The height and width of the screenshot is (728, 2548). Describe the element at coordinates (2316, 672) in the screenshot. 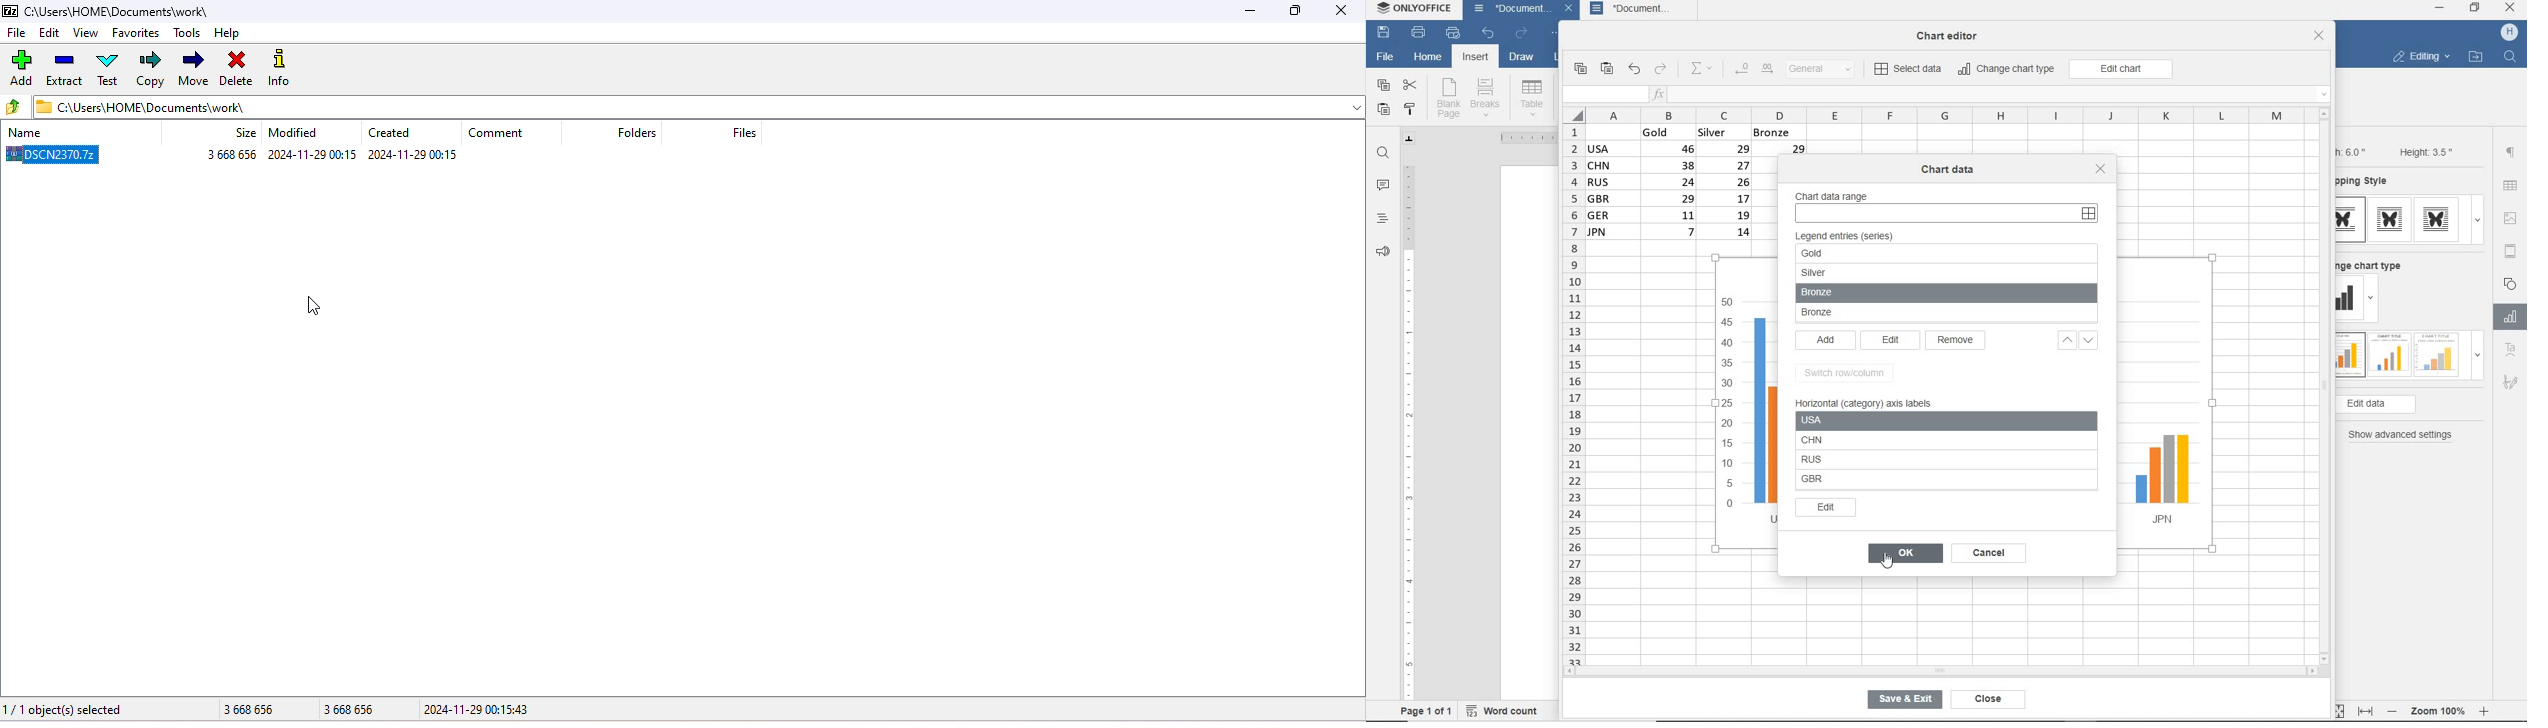

I see `scroll right` at that location.